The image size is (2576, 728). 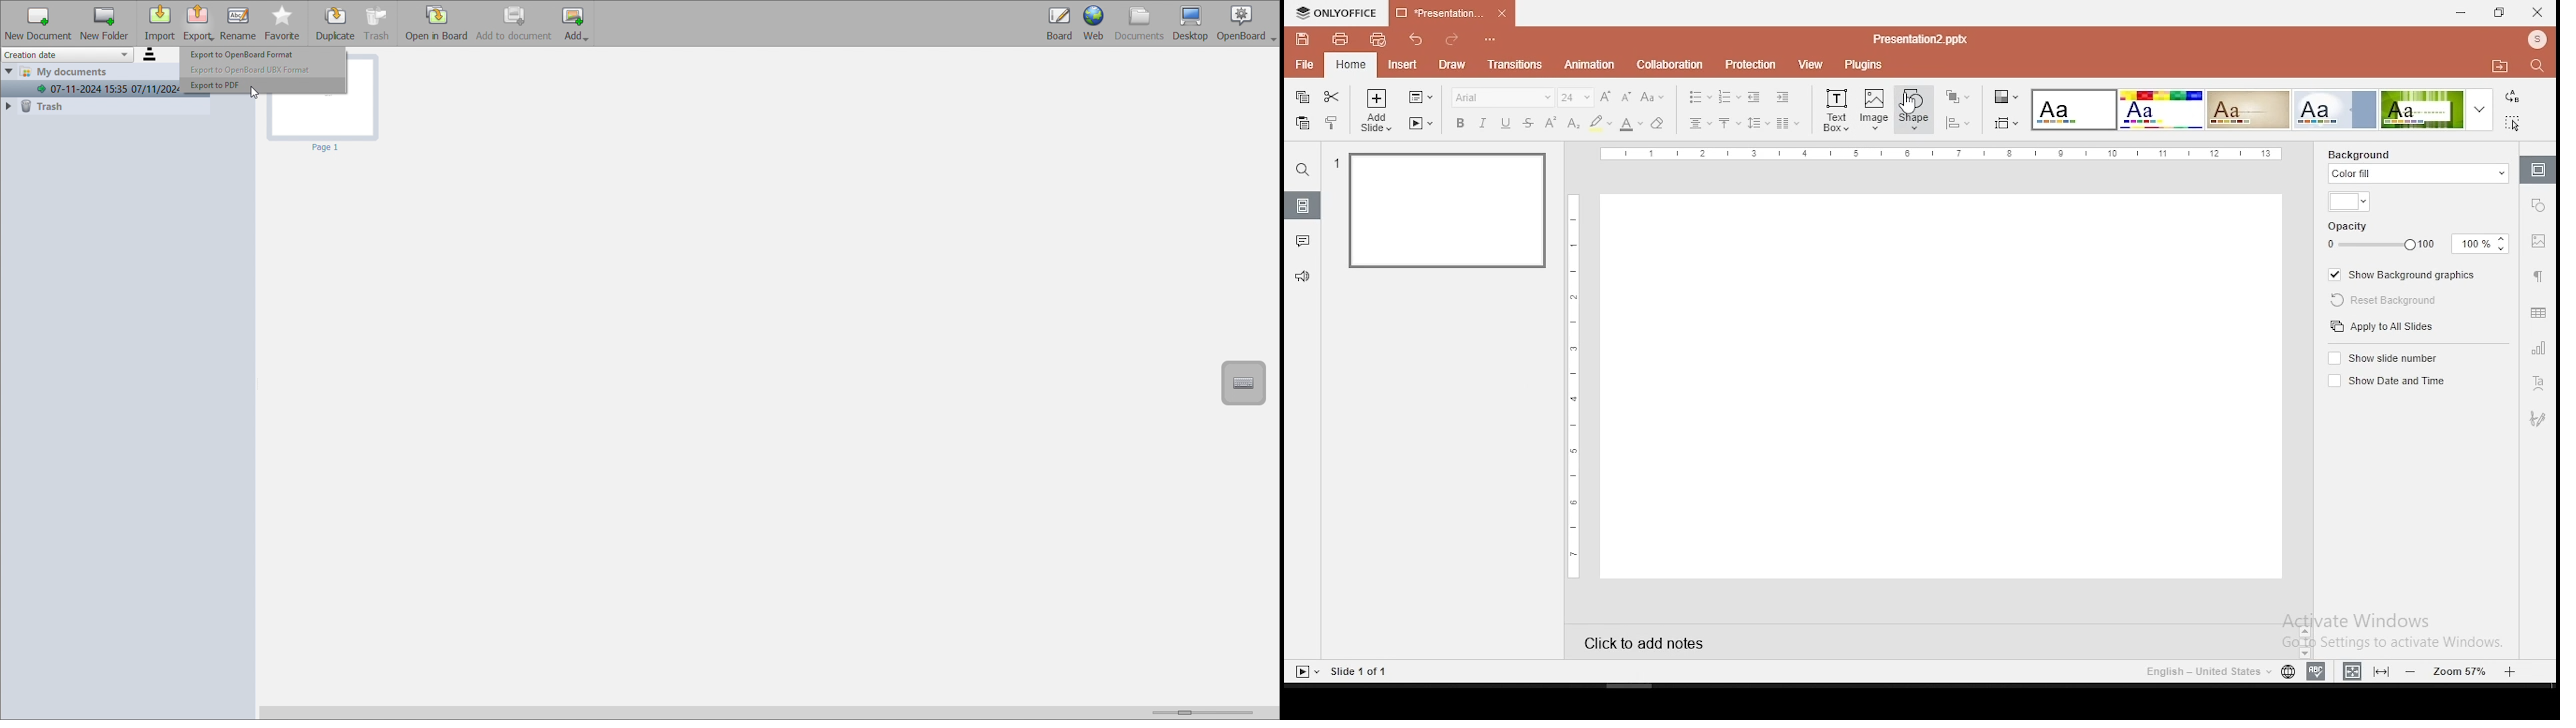 What do you see at coordinates (1956, 97) in the screenshot?
I see `arrange shapes` at bounding box center [1956, 97].